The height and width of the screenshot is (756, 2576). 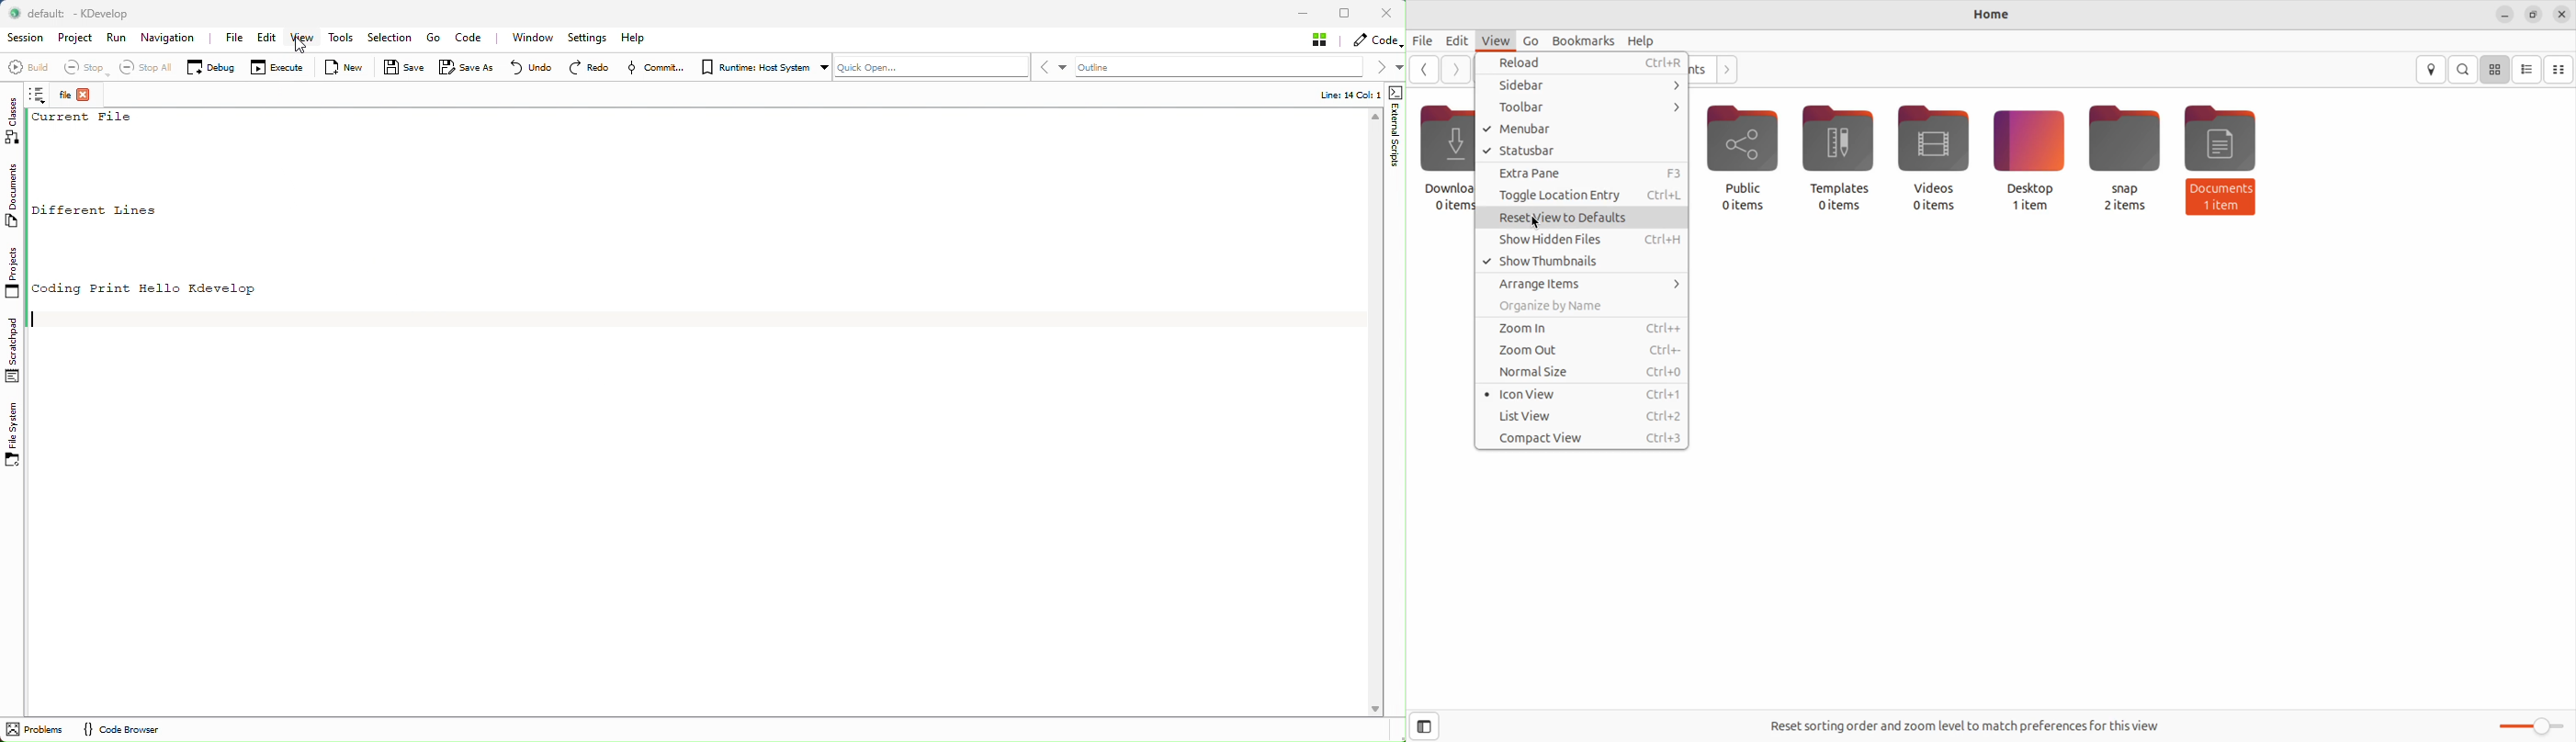 I want to click on Stautusbar, so click(x=1582, y=150).